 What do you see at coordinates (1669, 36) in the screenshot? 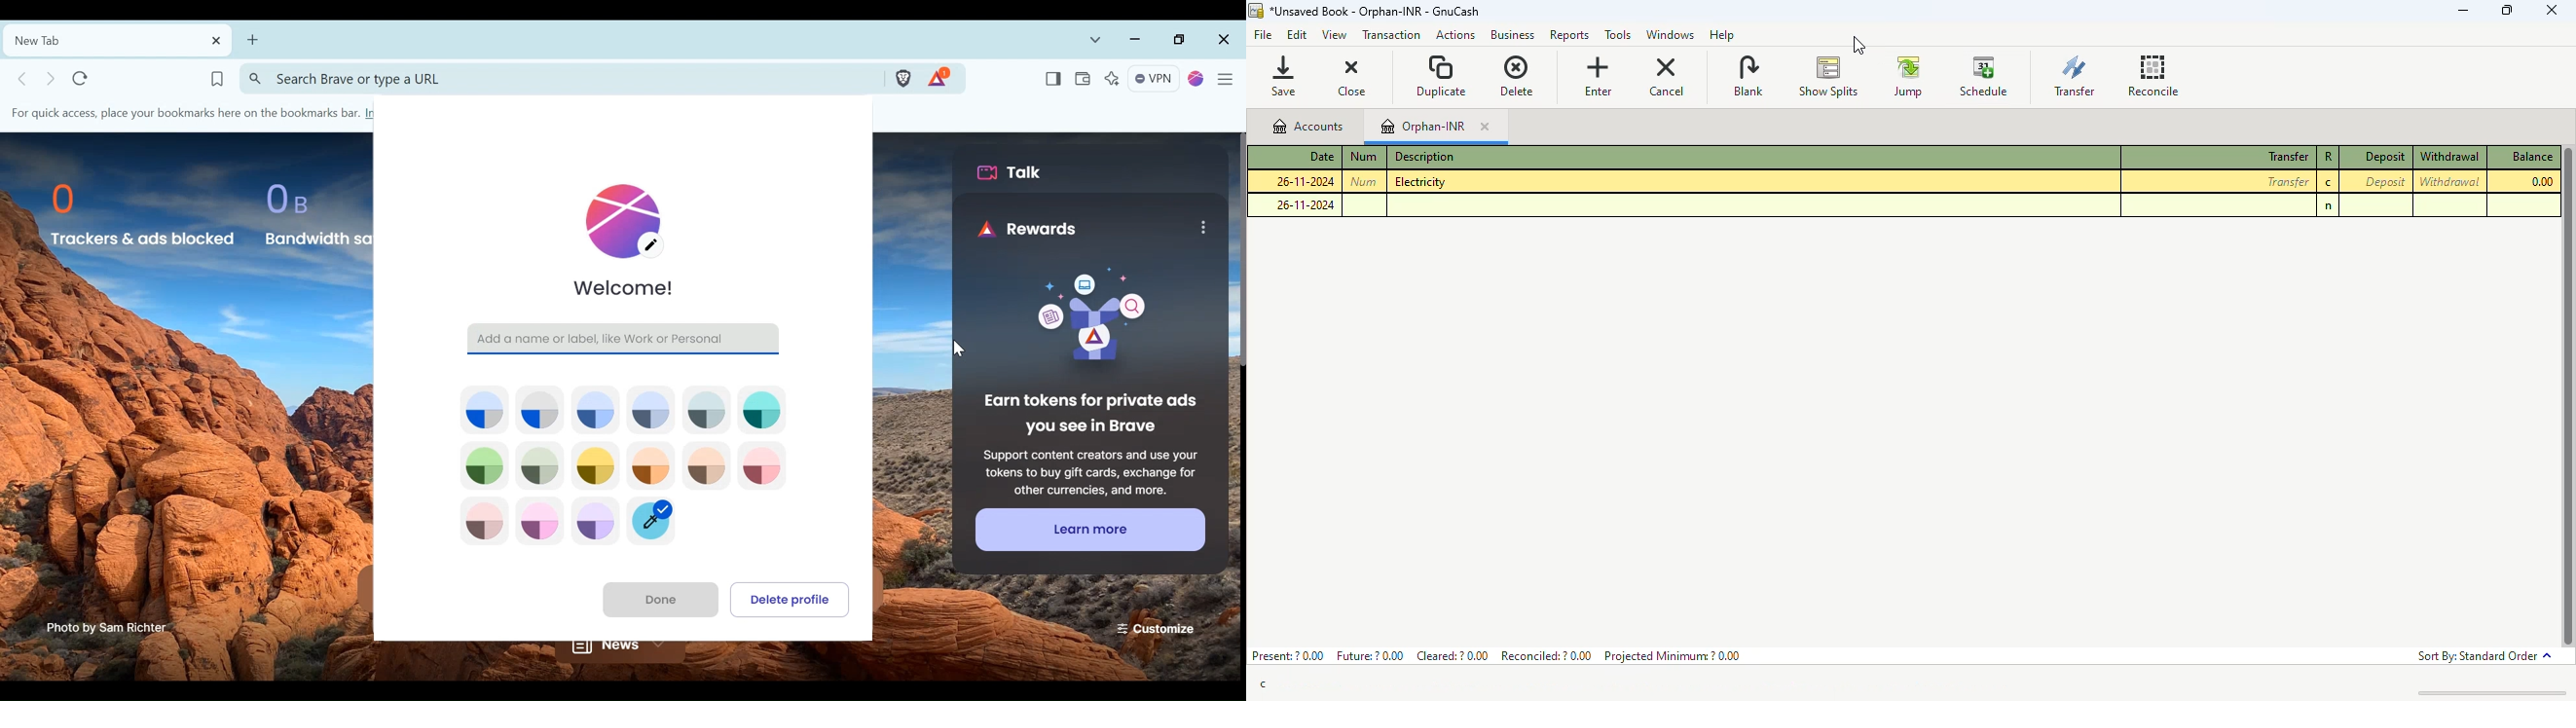
I see `windows` at bounding box center [1669, 36].